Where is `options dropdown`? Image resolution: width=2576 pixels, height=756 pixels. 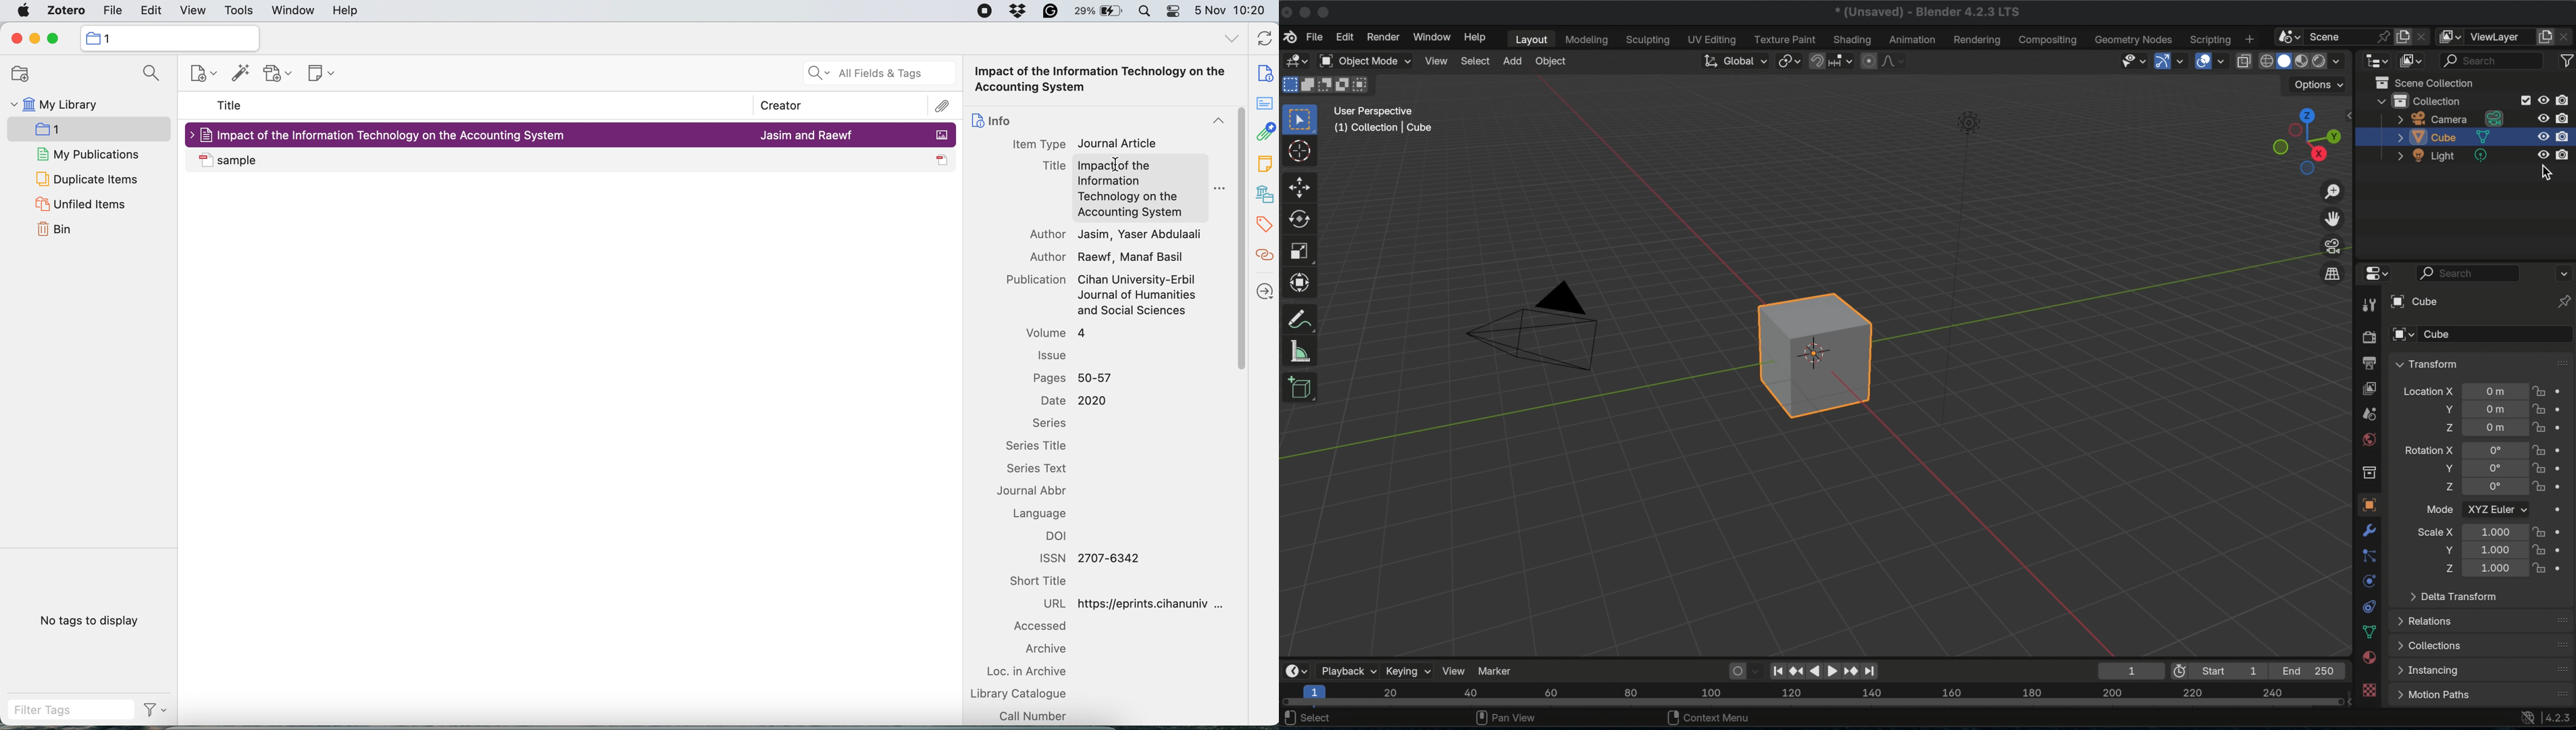 options dropdown is located at coordinates (2314, 86).